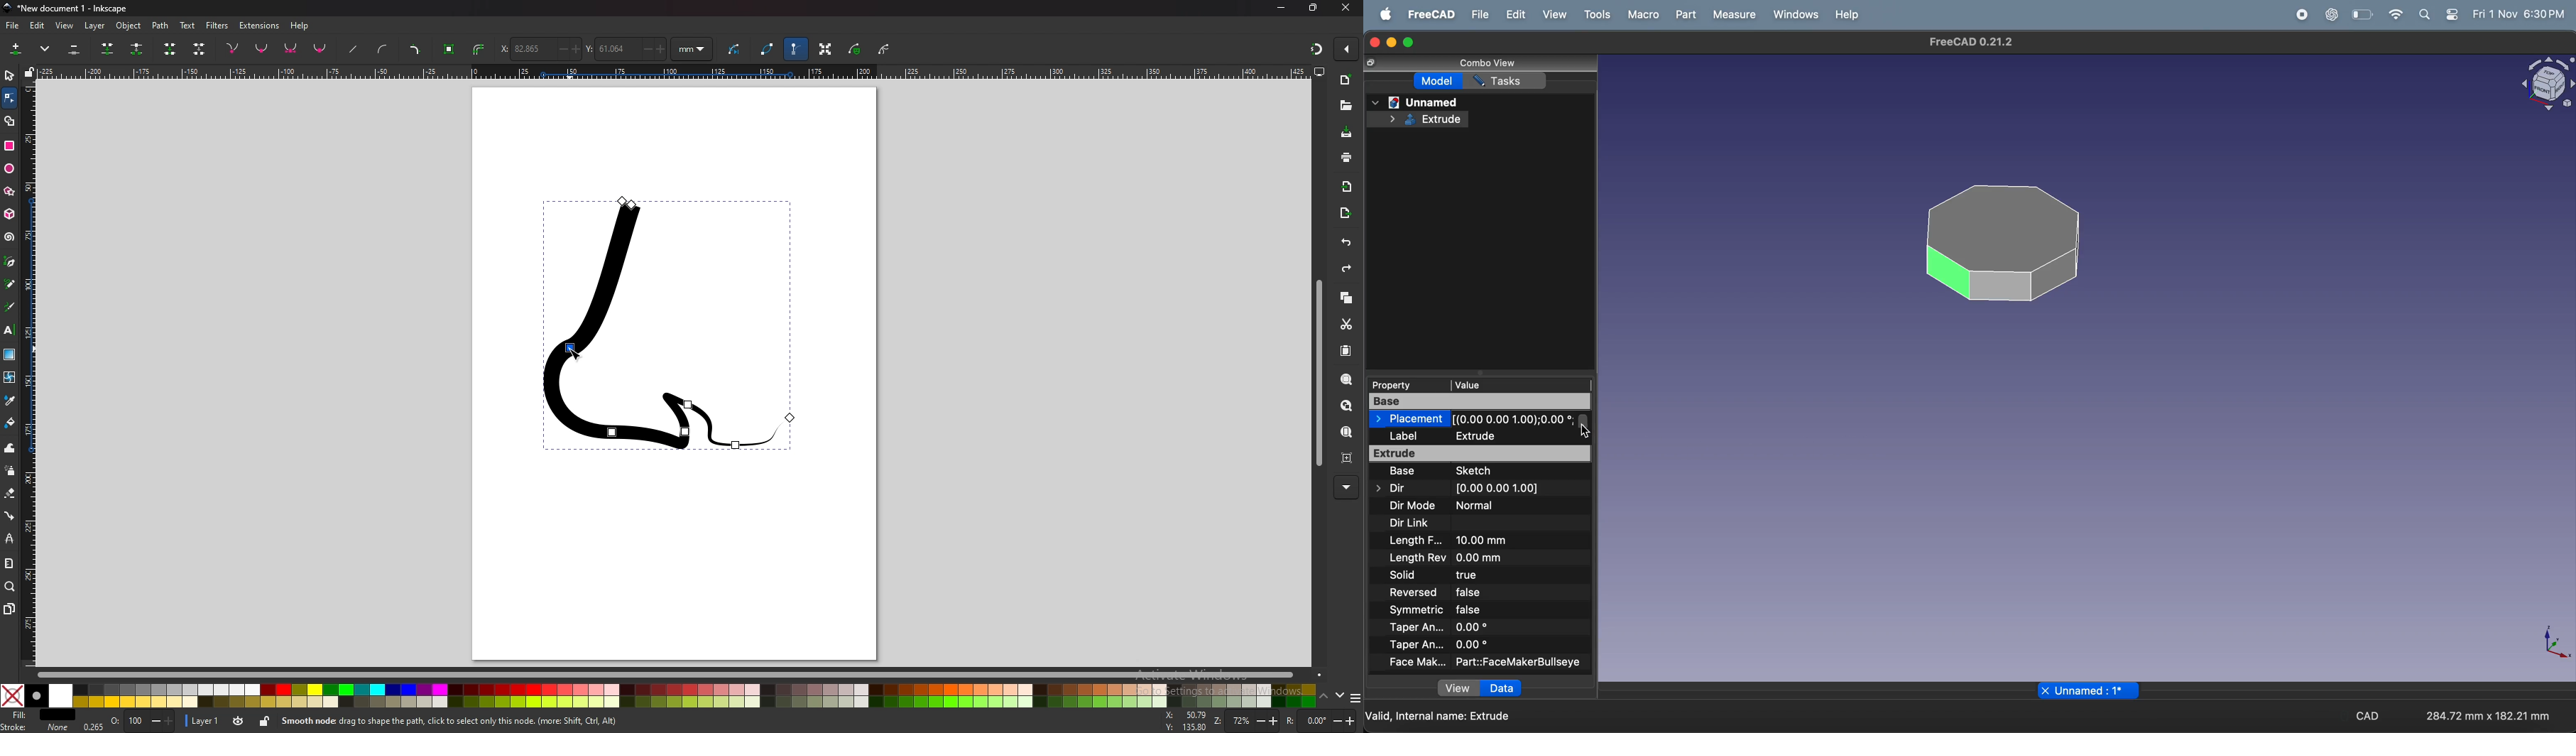 The width and height of the screenshot is (2576, 756). What do you see at coordinates (1188, 722) in the screenshot?
I see `cursor coordinates` at bounding box center [1188, 722].